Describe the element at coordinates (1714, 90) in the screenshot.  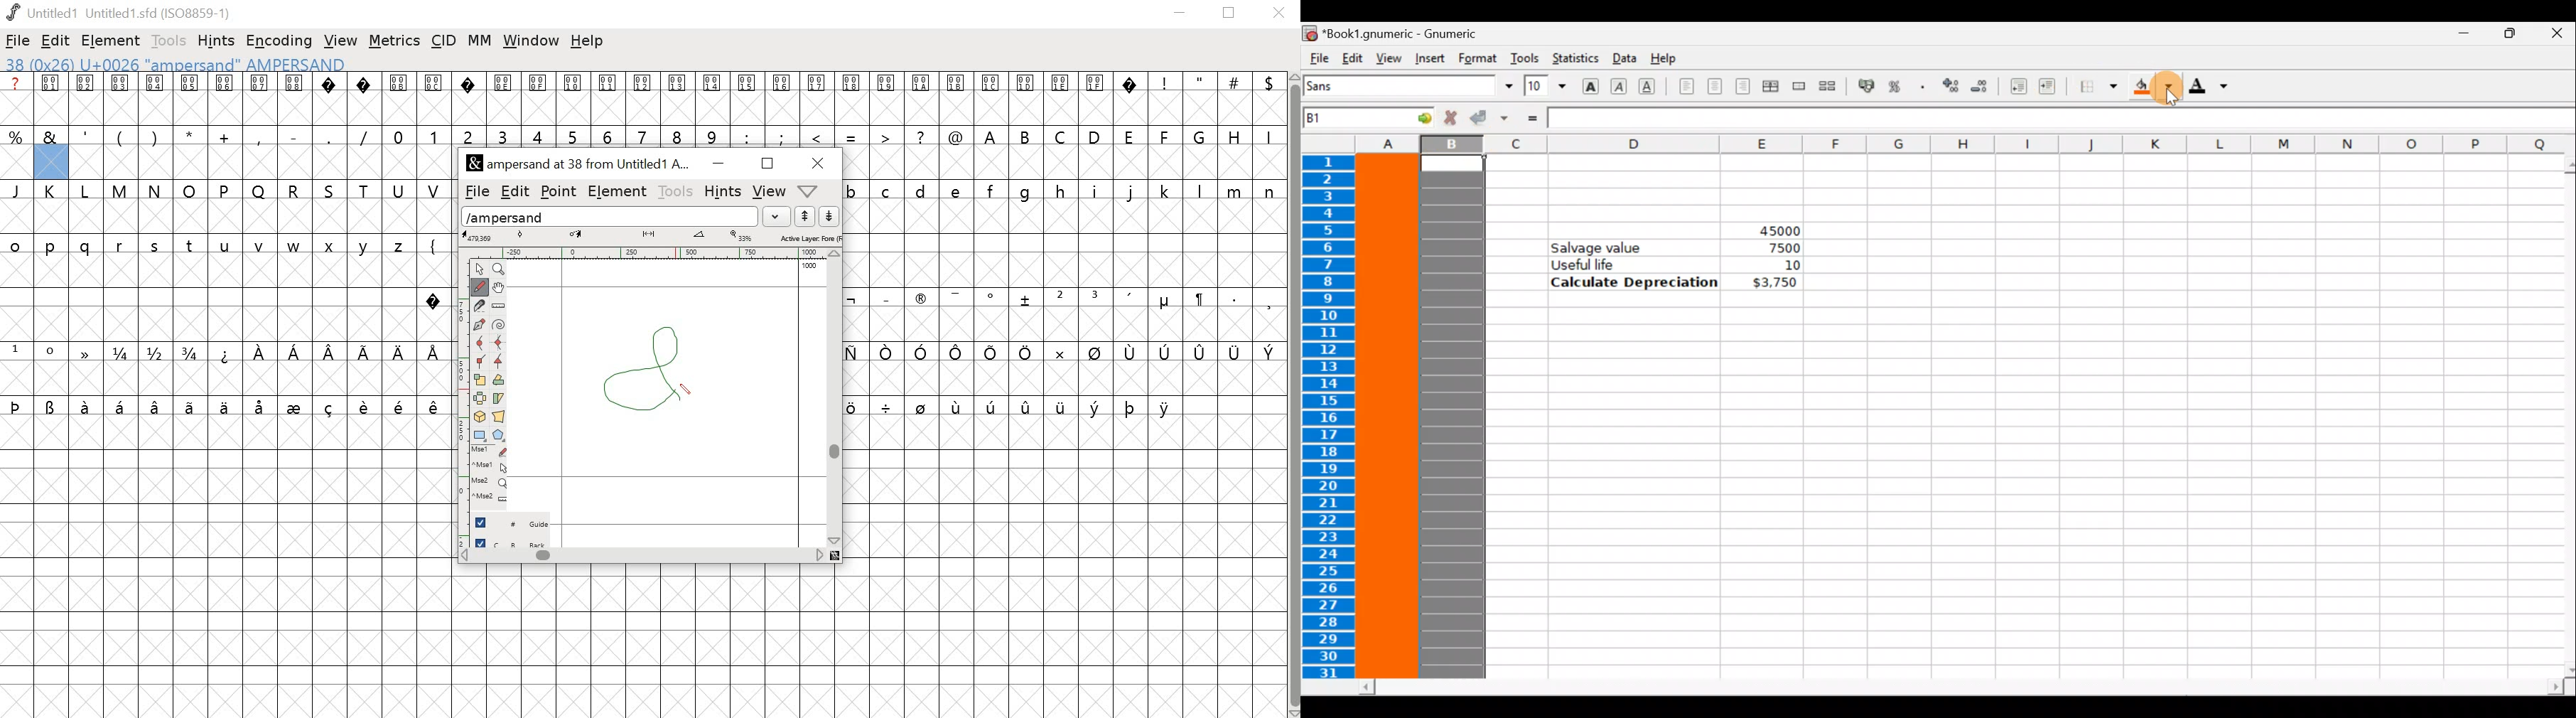
I see `Centre horizontally` at that location.